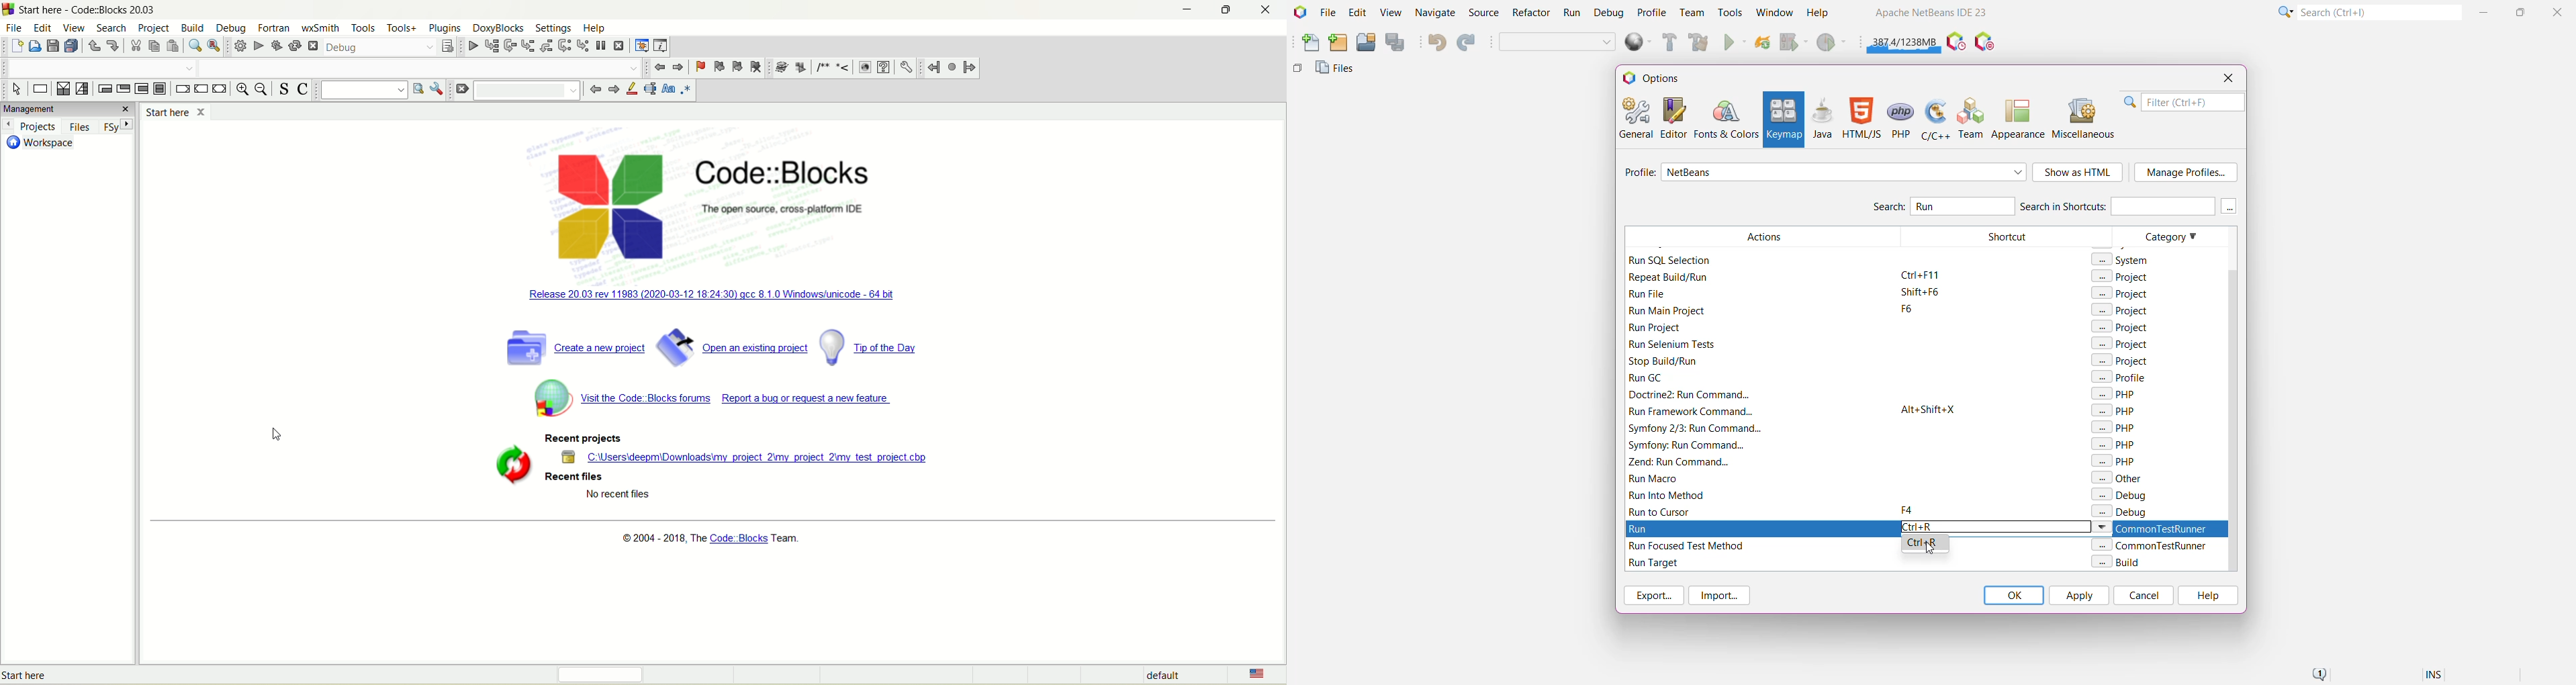  Describe the element at coordinates (176, 111) in the screenshot. I see `start here` at that location.